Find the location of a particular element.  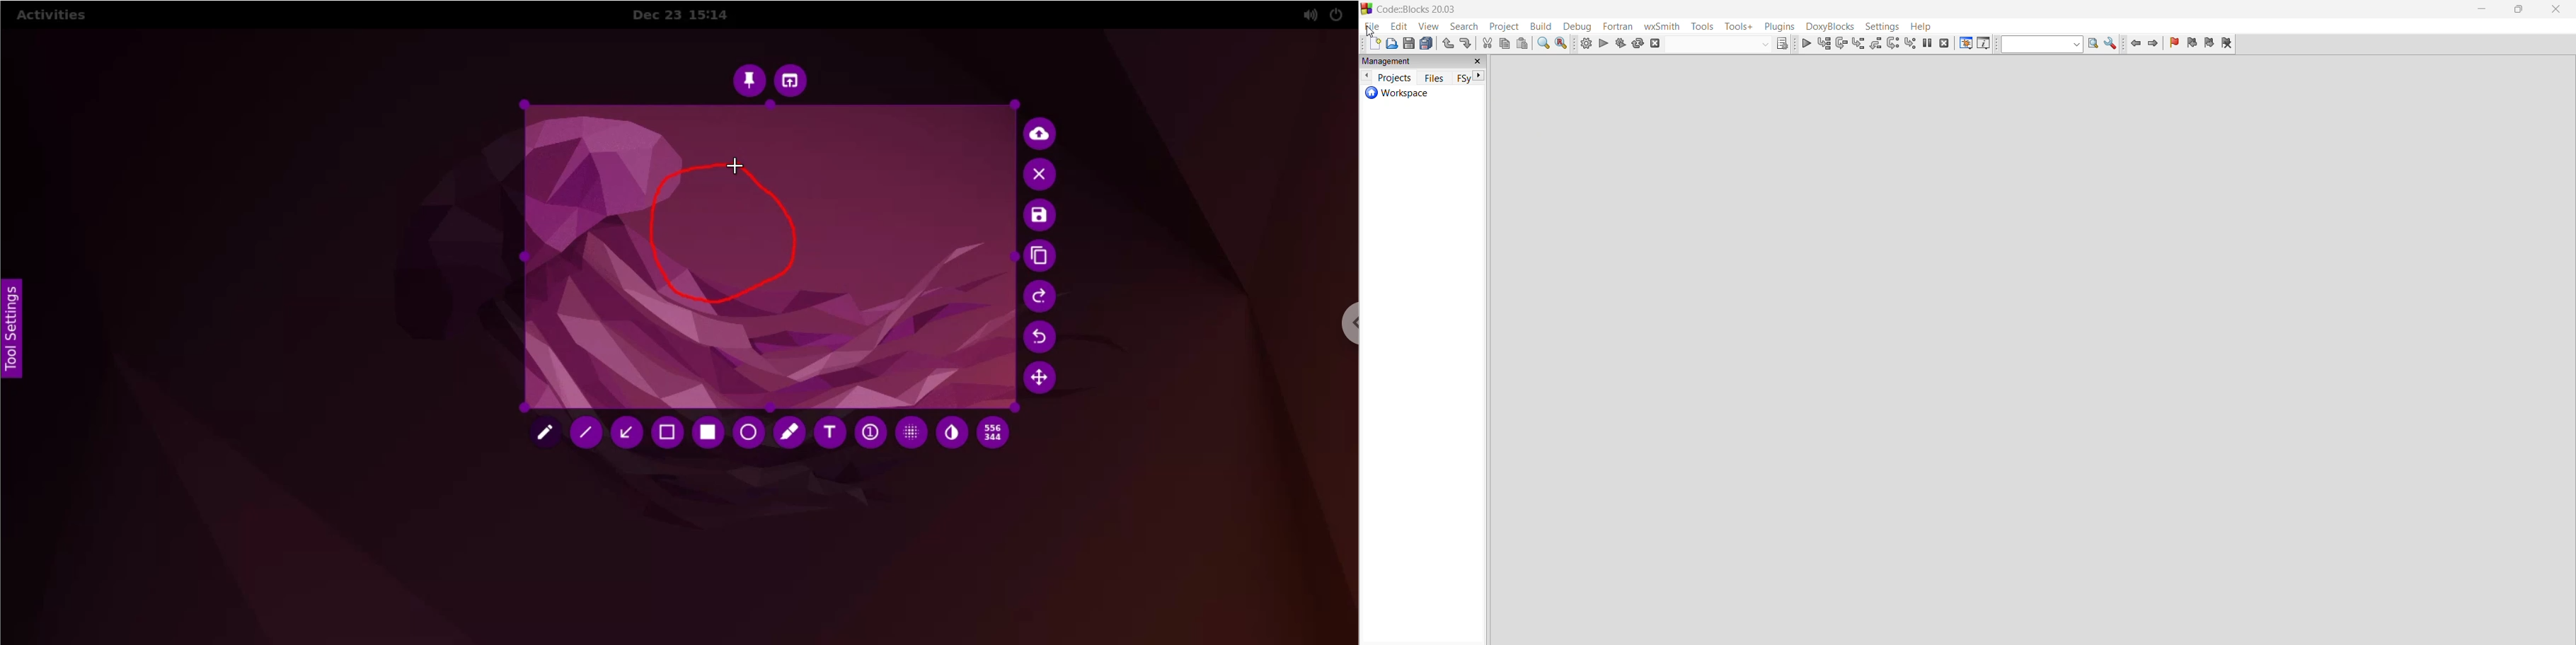

wxSmith is located at coordinates (1662, 27).